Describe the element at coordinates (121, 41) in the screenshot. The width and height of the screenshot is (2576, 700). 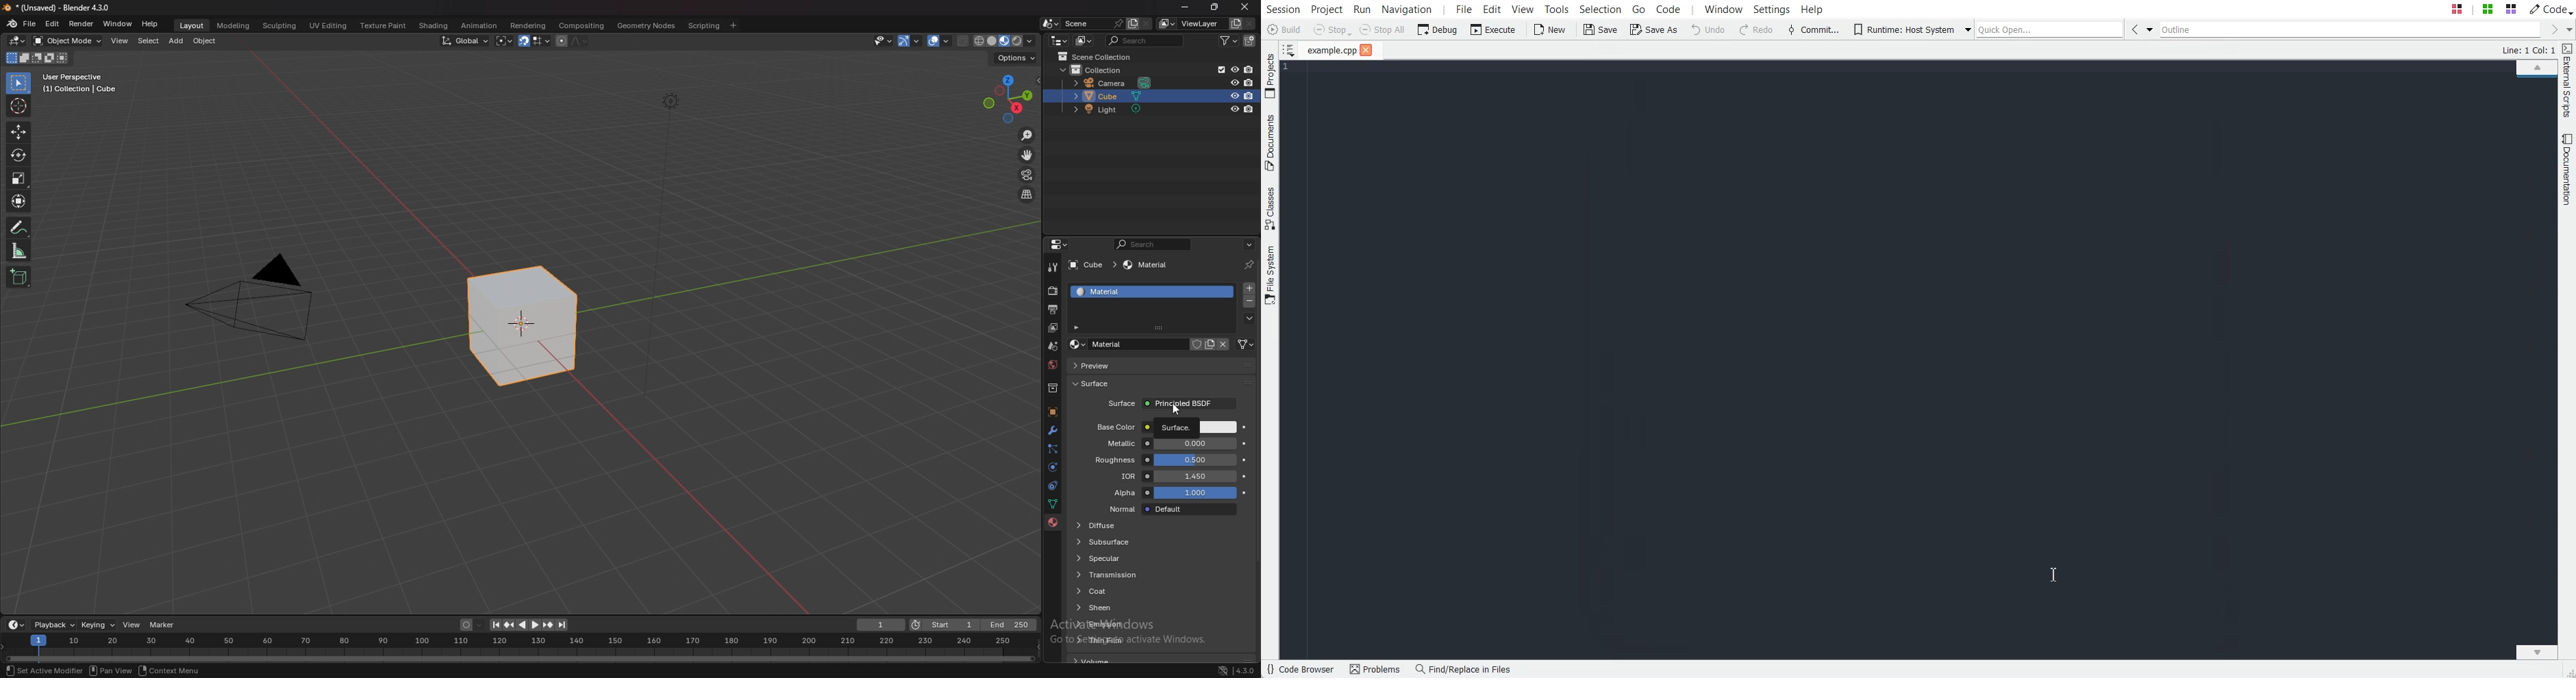
I see `view` at that location.